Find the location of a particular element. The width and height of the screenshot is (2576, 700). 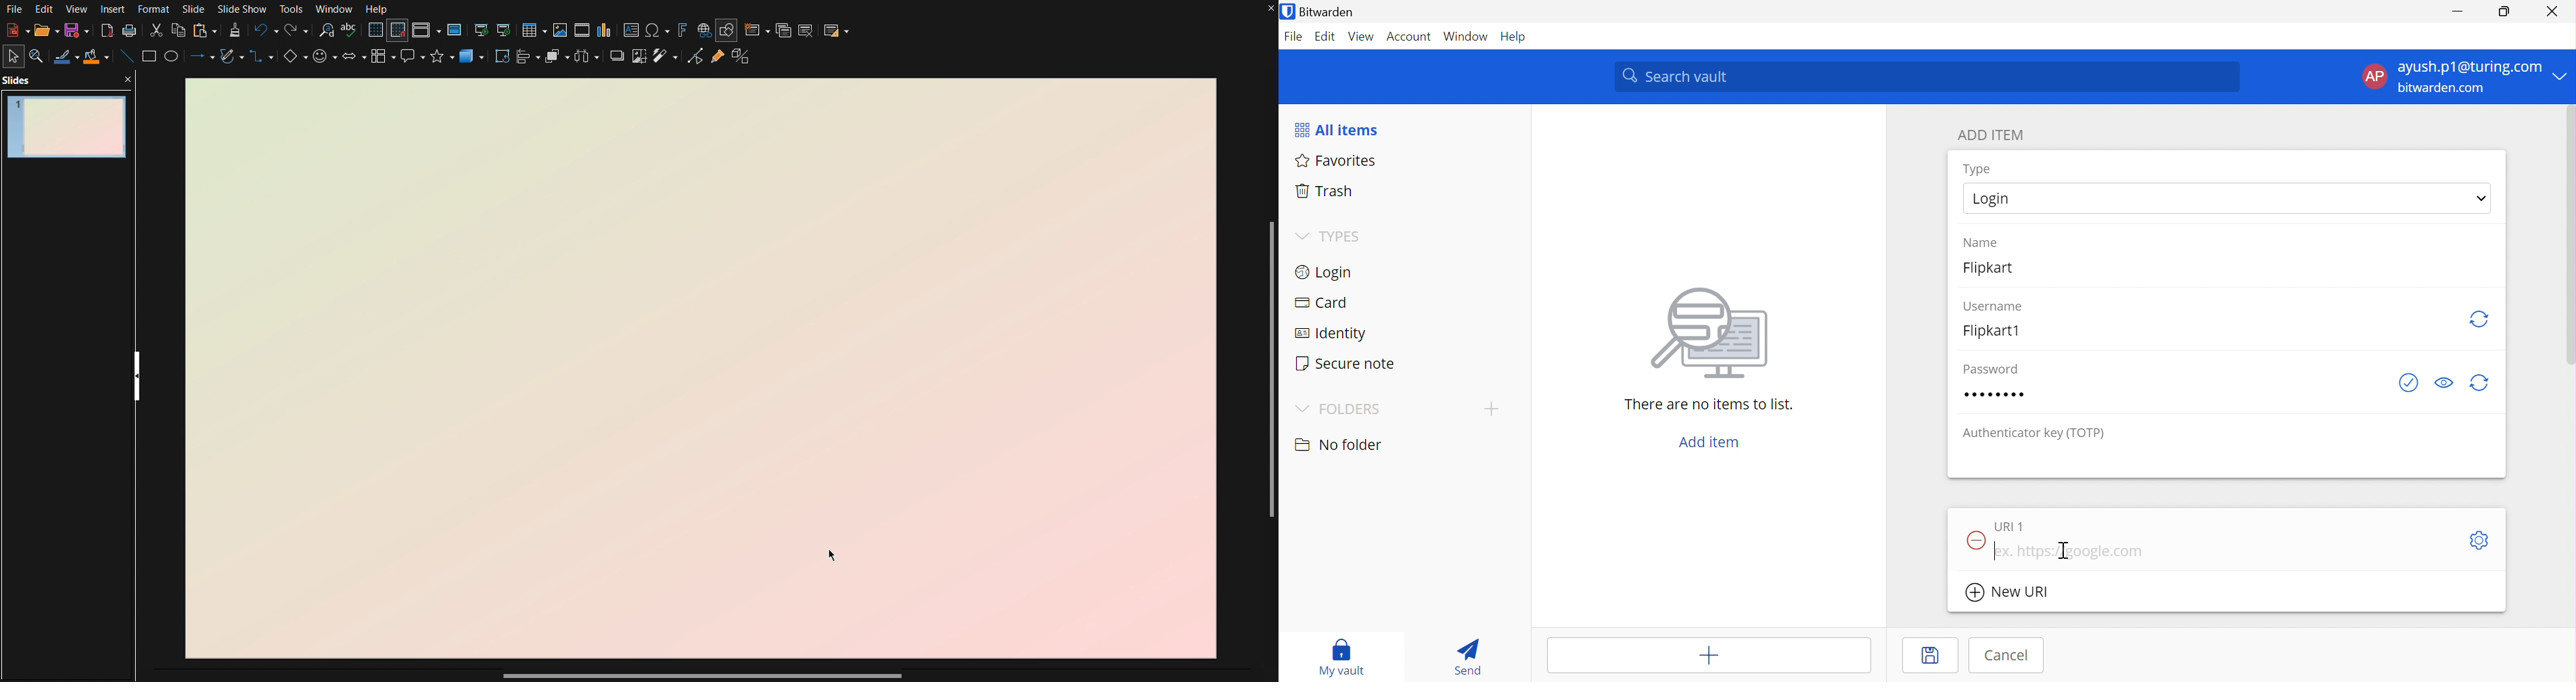

Block Arrows is located at coordinates (353, 61).